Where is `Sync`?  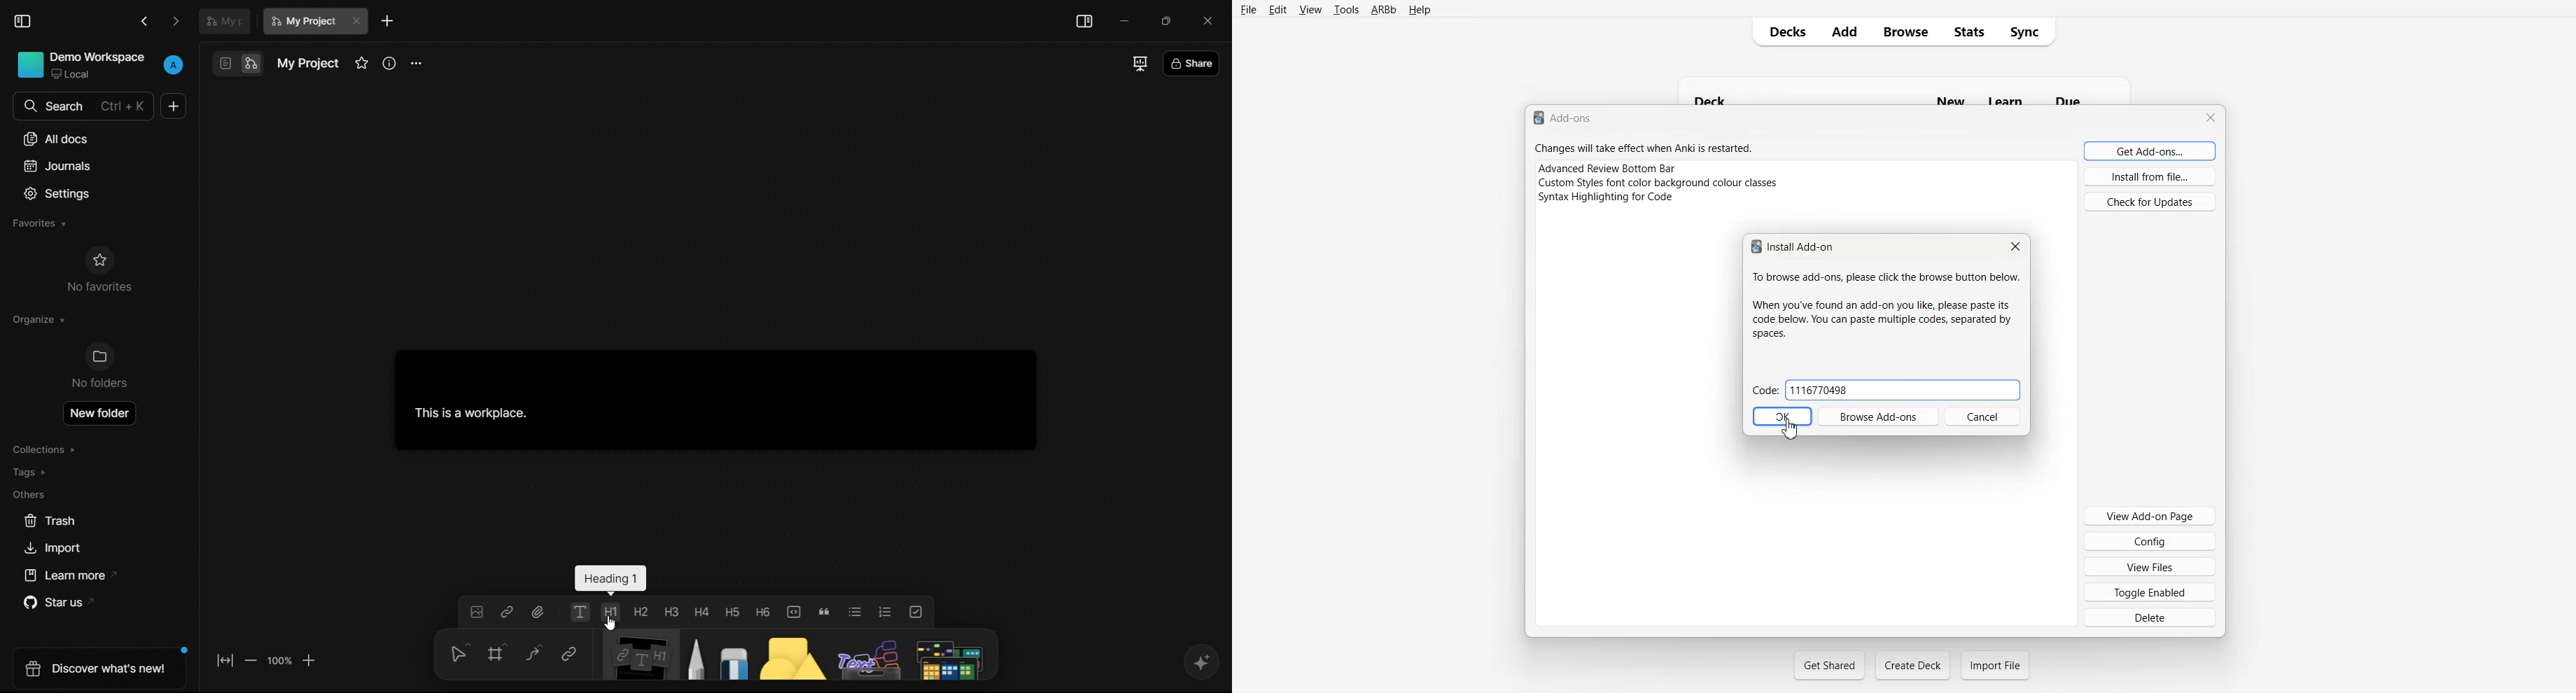 Sync is located at coordinates (2031, 32).